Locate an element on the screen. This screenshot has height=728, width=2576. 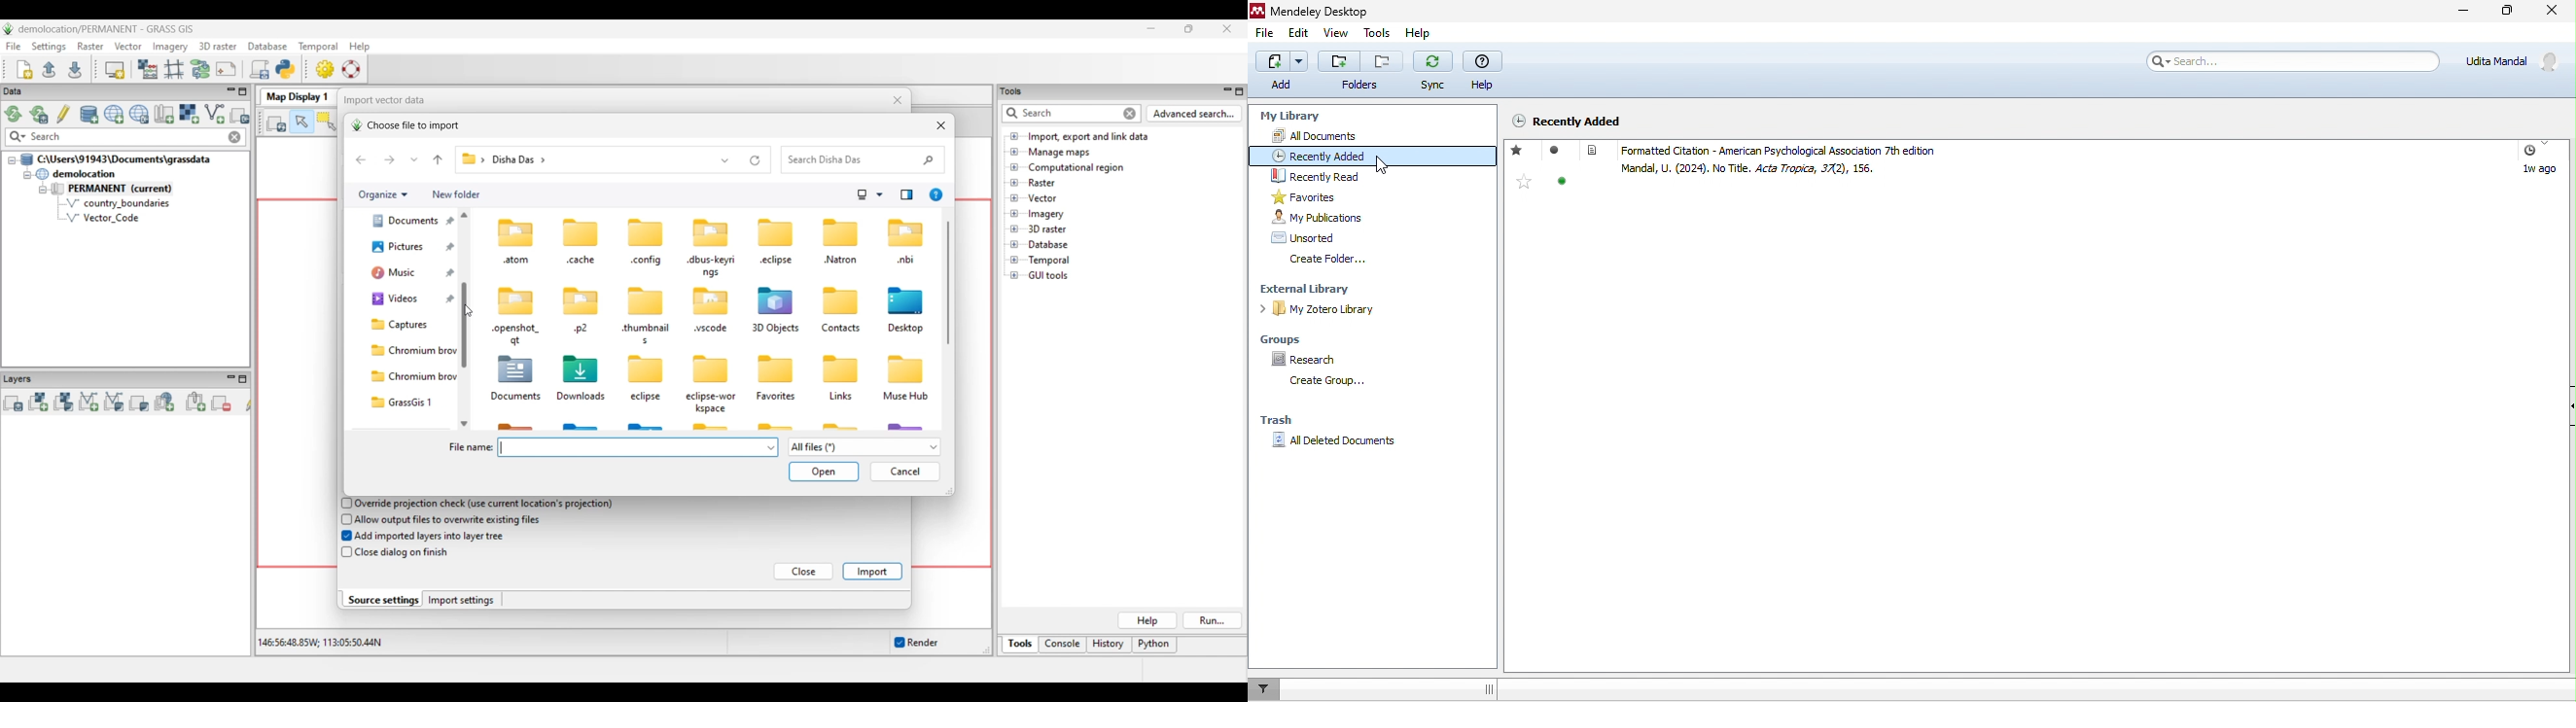
tools is located at coordinates (1378, 33).